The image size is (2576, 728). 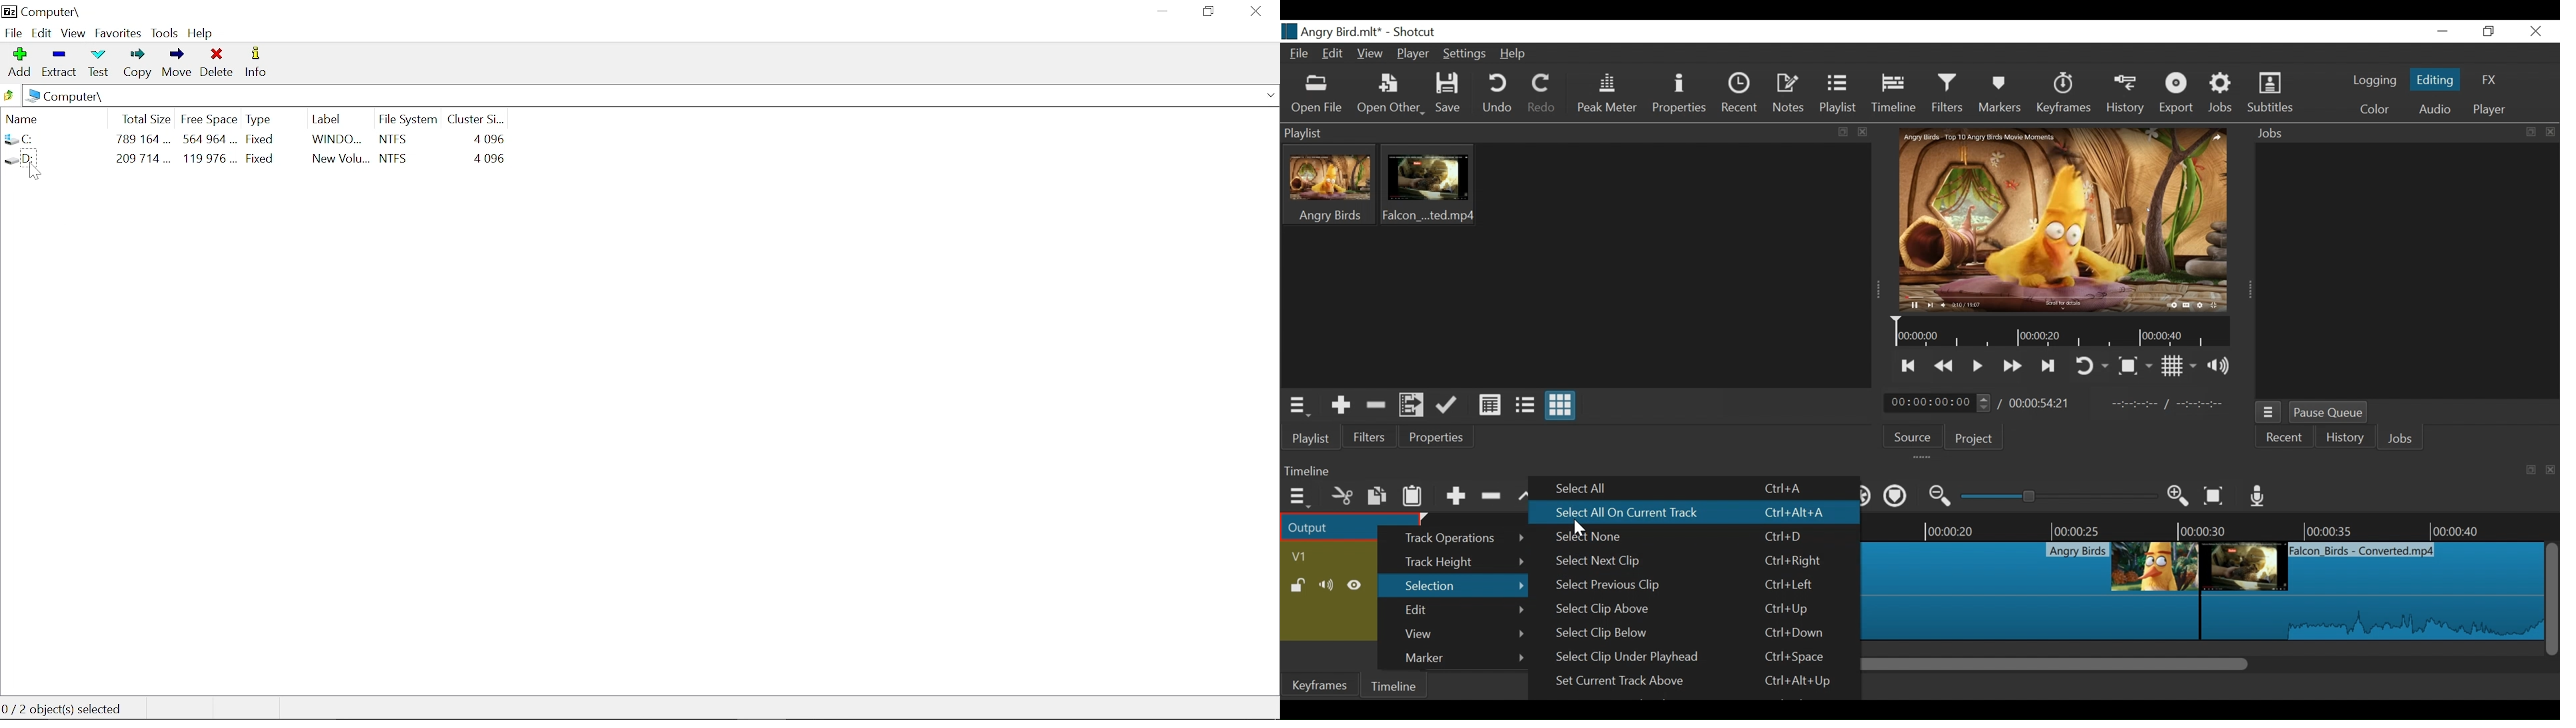 What do you see at coordinates (2434, 109) in the screenshot?
I see `Audio` at bounding box center [2434, 109].